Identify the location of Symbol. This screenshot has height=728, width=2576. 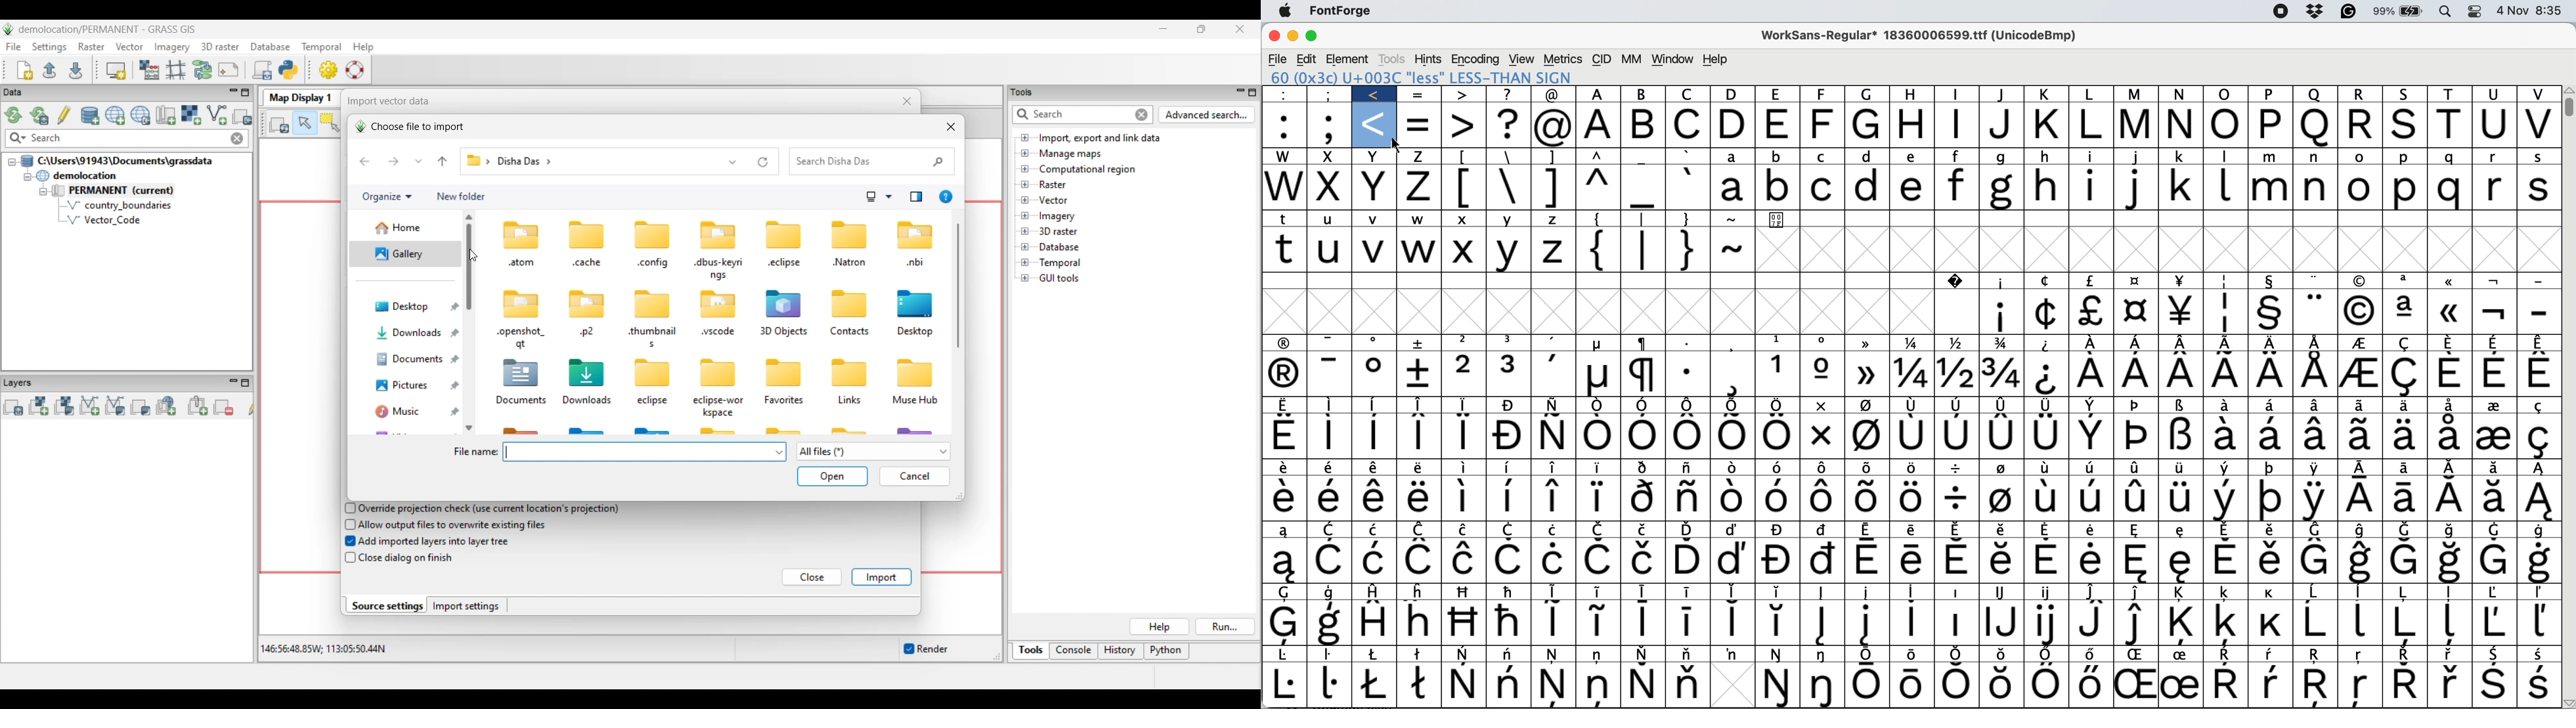
(2364, 469).